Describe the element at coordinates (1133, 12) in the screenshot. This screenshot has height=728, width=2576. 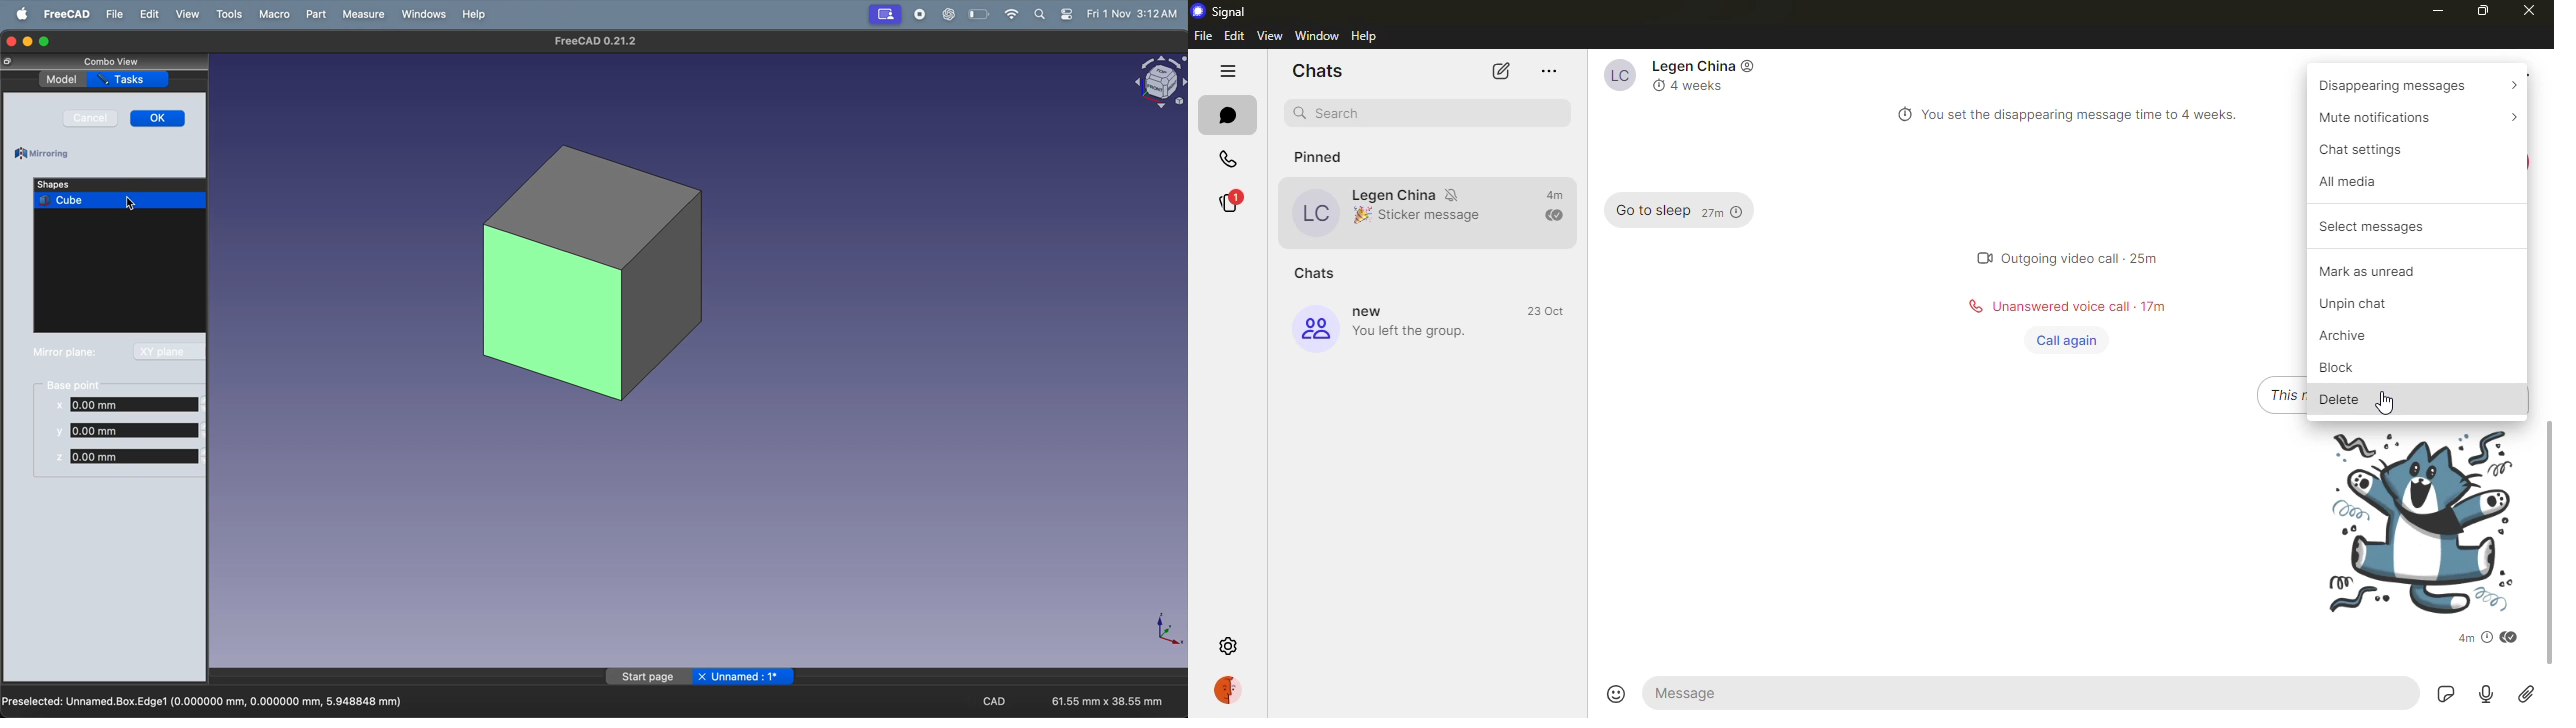
I see `Fri 1 Nov 3:12 AM` at that location.